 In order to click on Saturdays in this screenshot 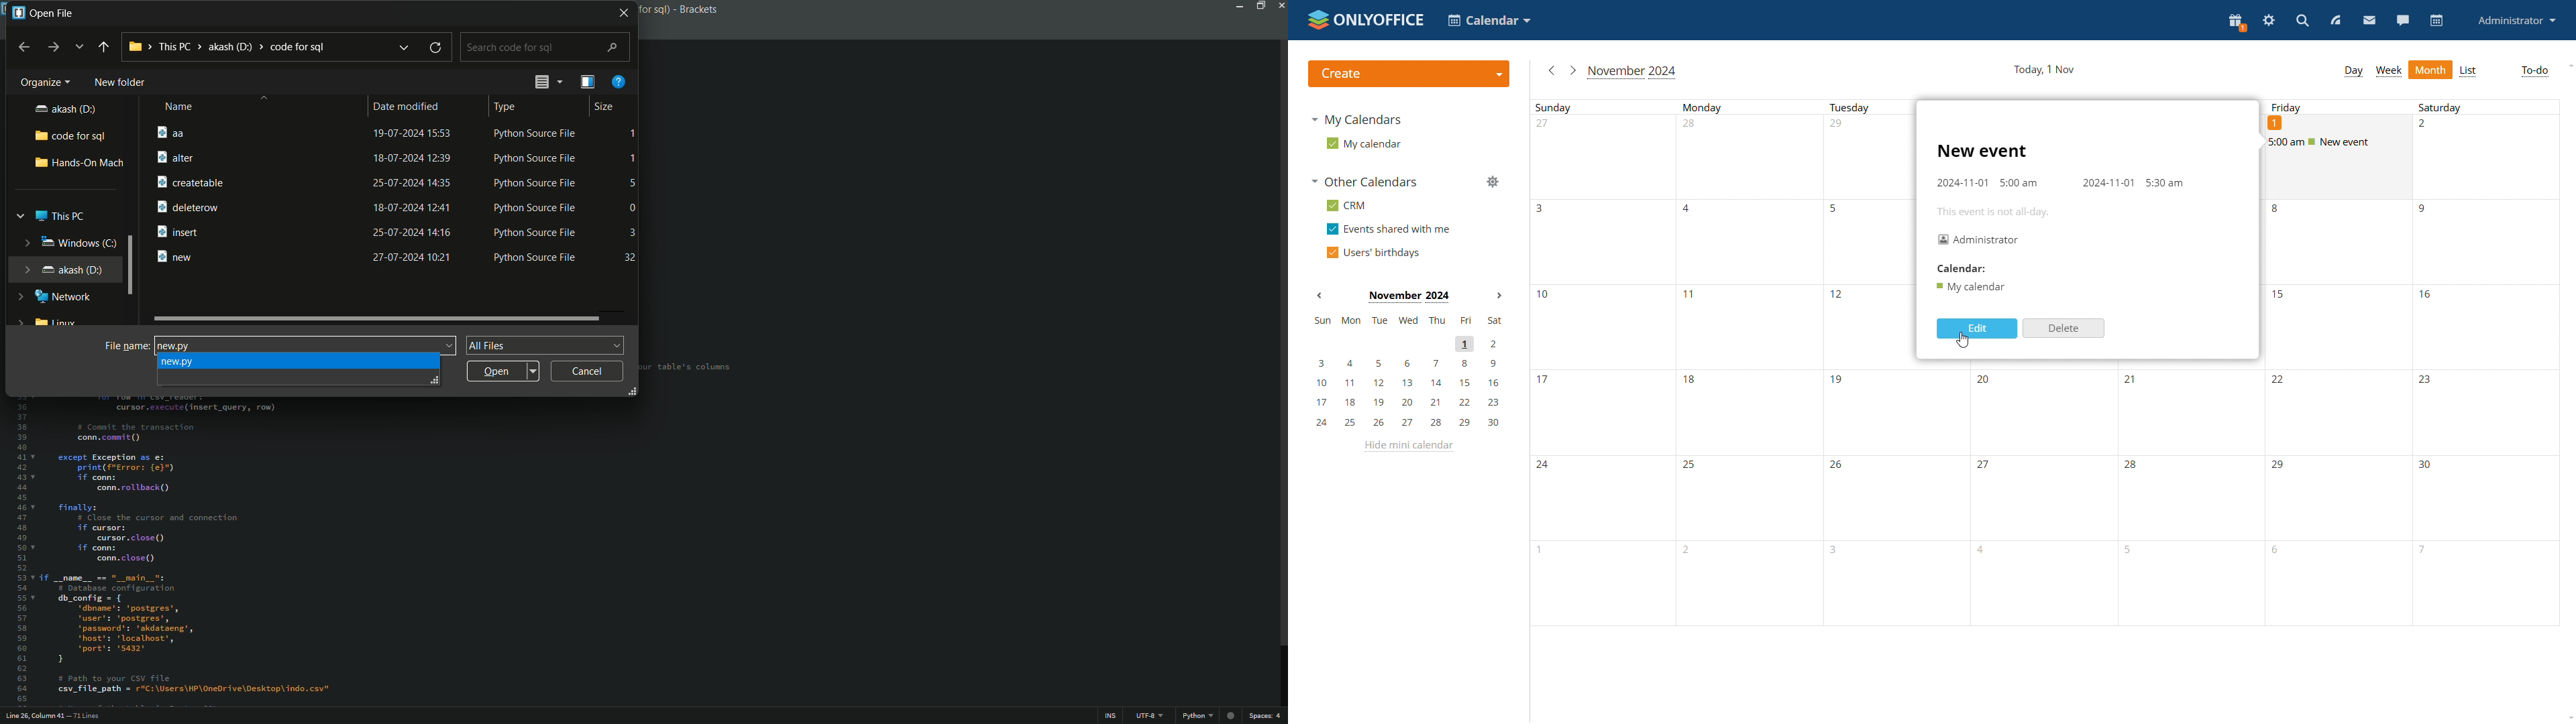, I will do `click(2483, 363)`.